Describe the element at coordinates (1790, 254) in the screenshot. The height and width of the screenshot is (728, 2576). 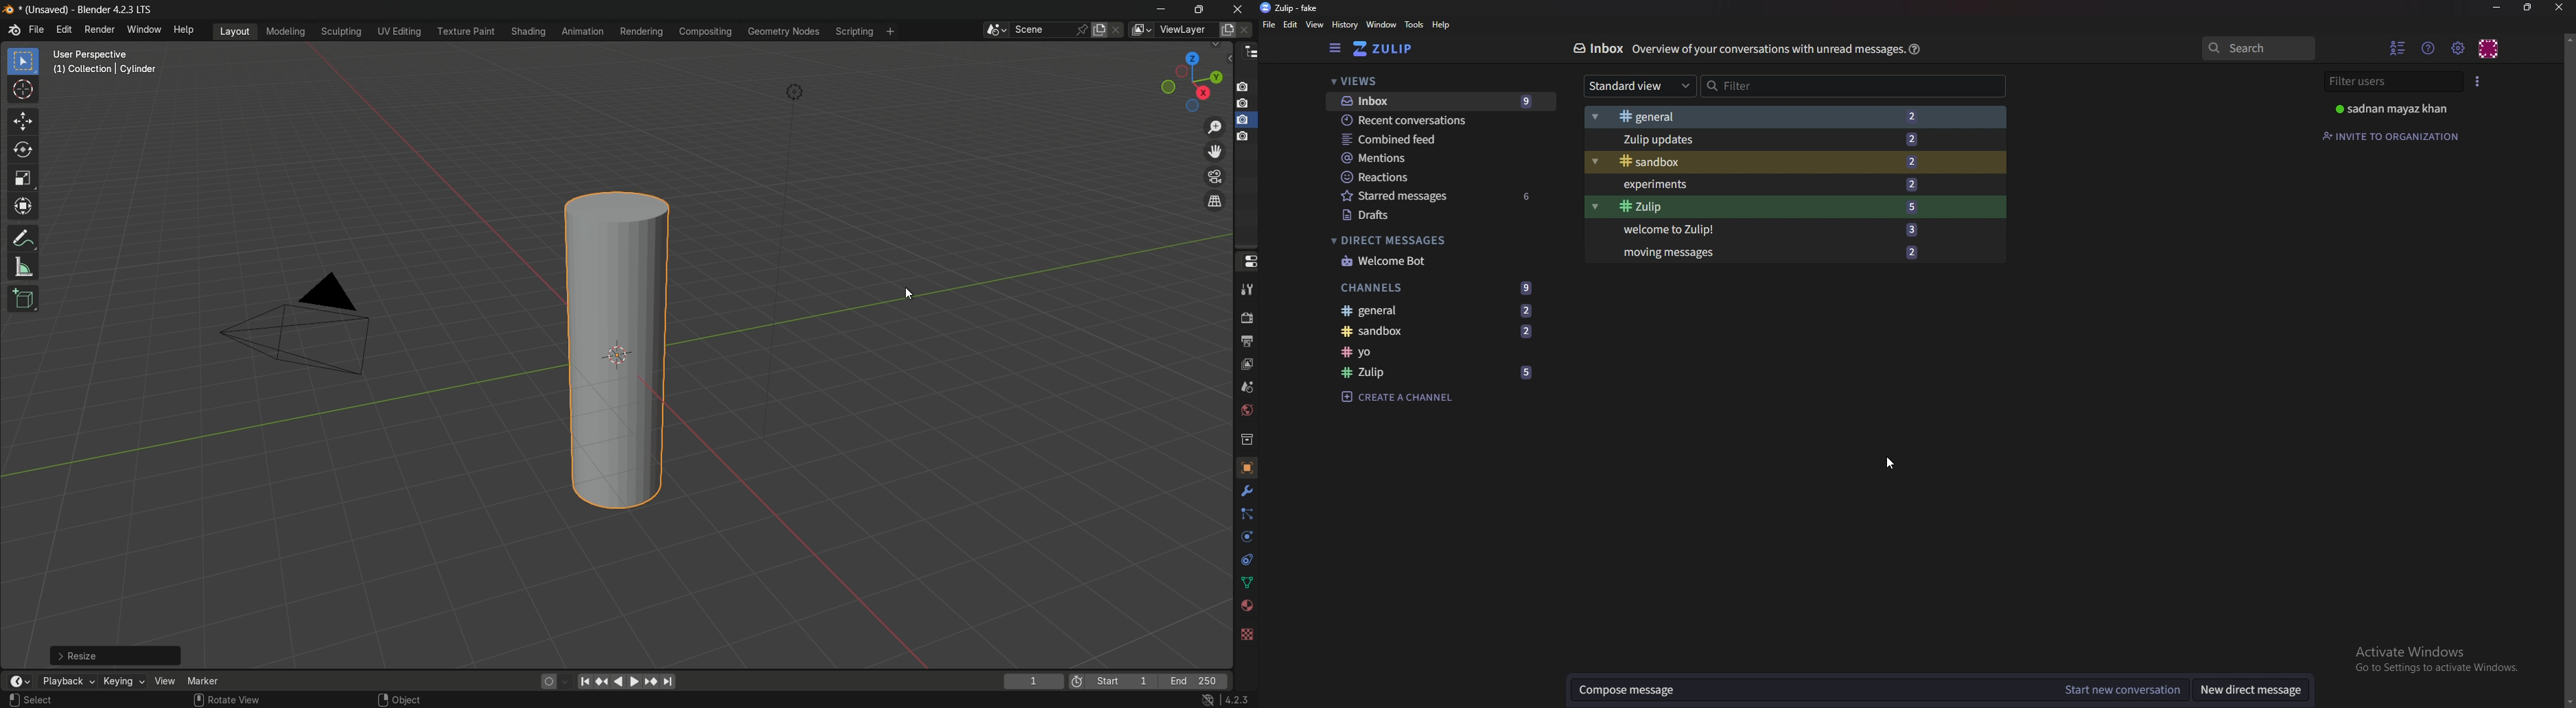
I see `Moving messages` at that location.